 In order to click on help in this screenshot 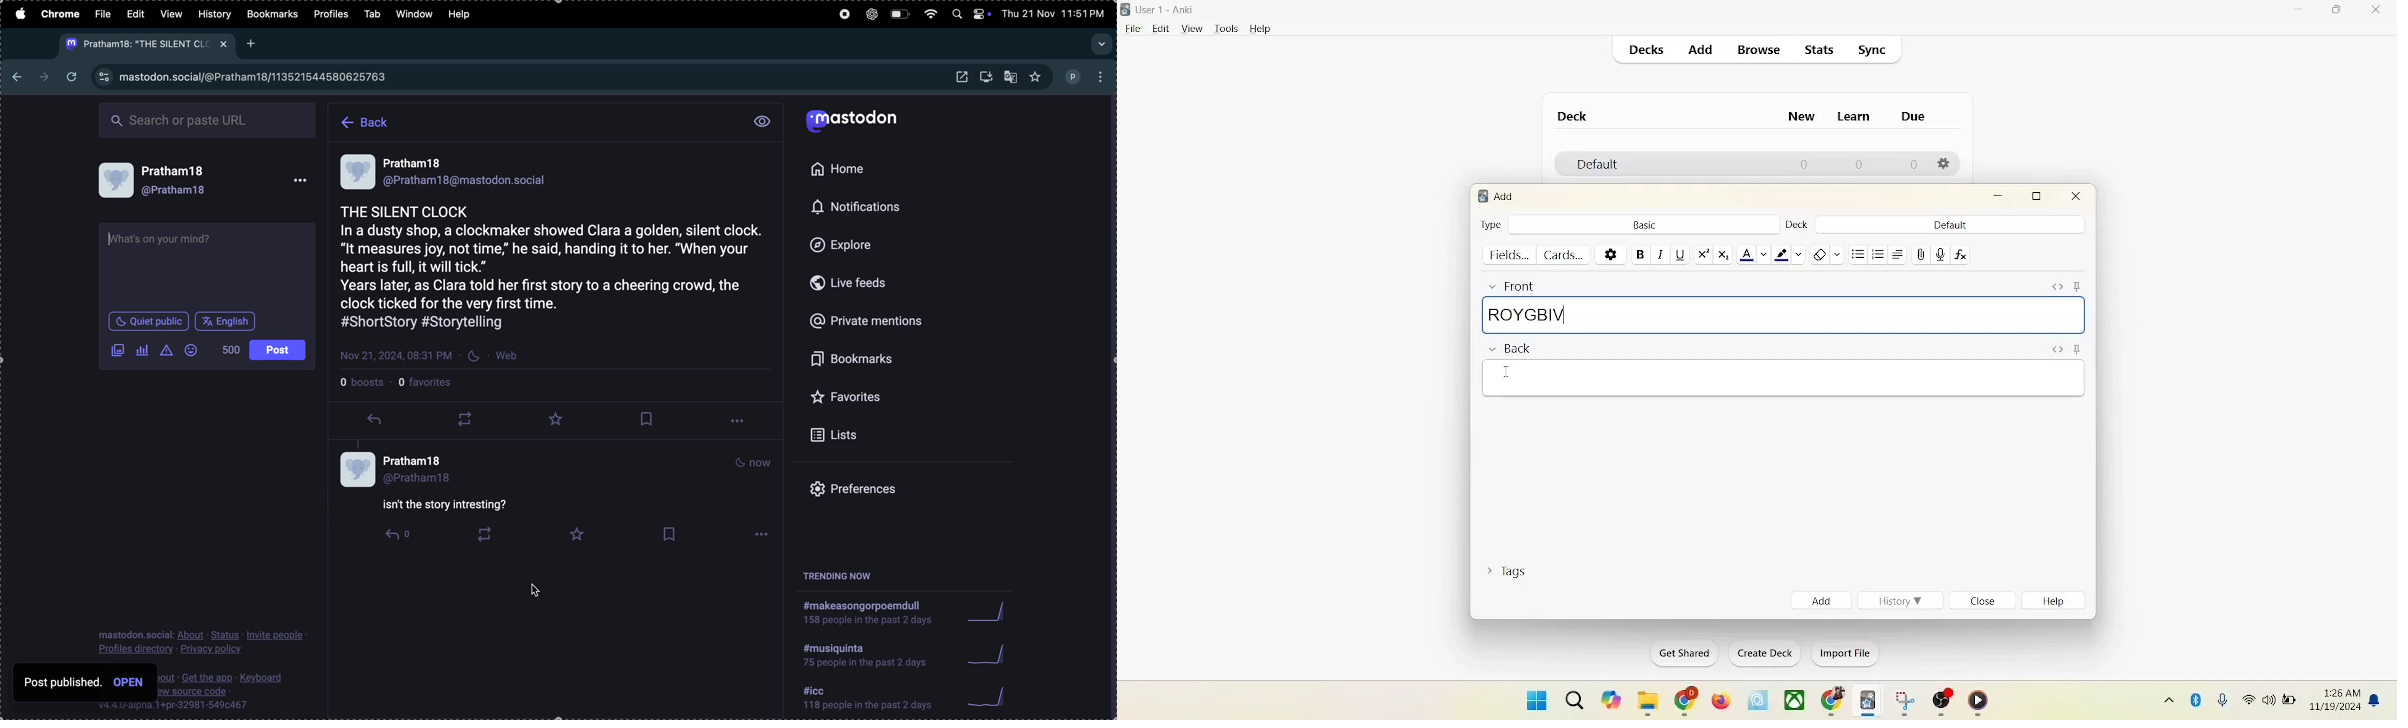, I will do `click(2058, 603)`.